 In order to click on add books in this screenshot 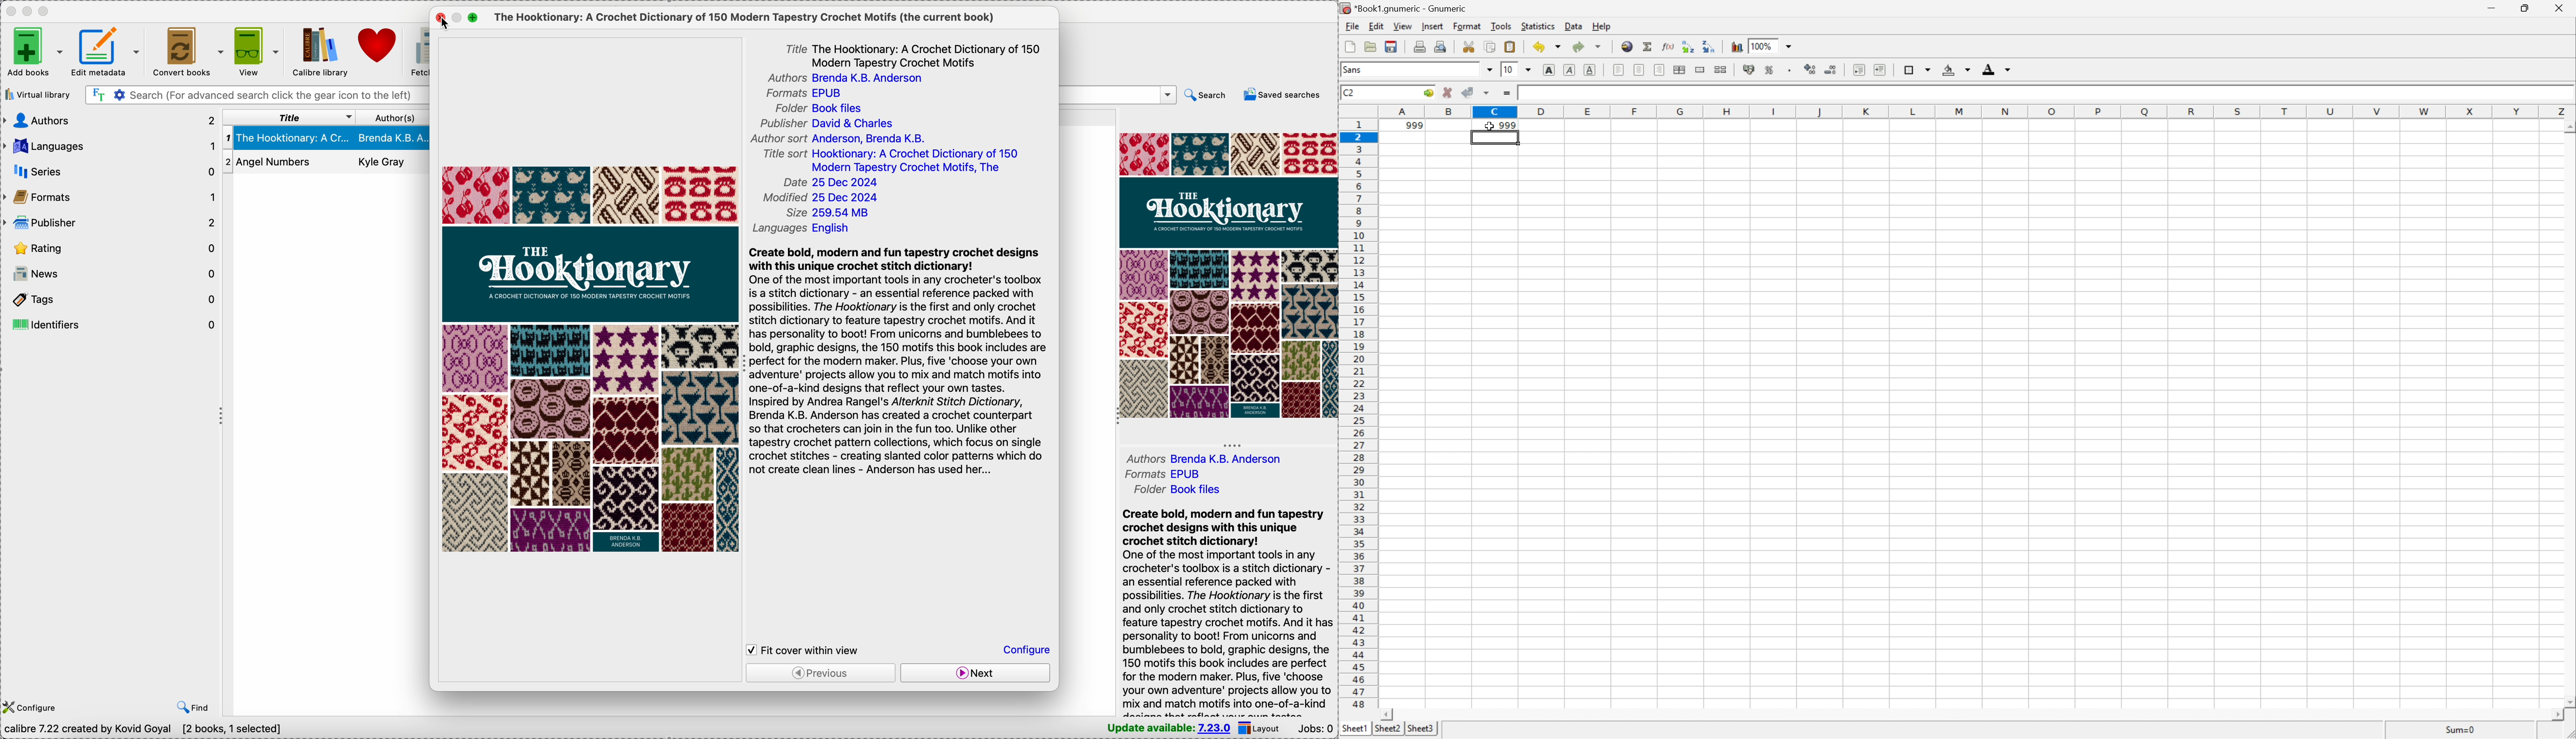, I will do `click(34, 51)`.